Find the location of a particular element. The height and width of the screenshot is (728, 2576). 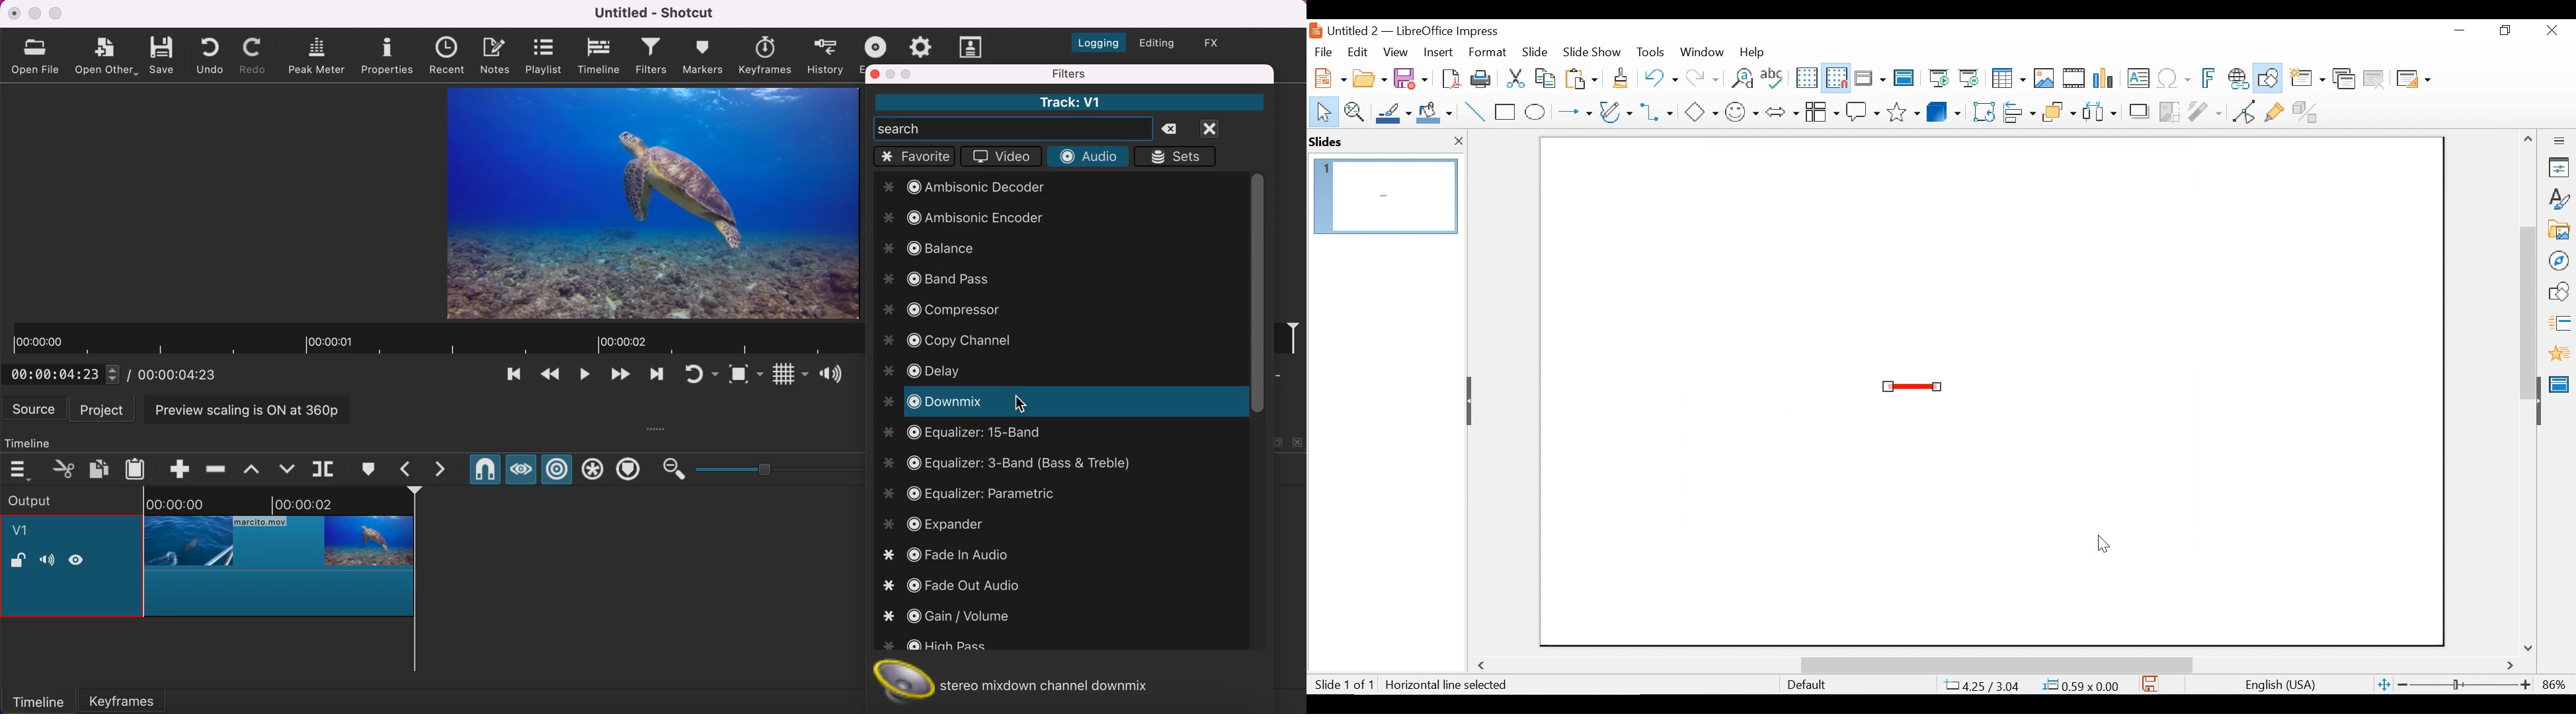

expandr is located at coordinates (943, 525).